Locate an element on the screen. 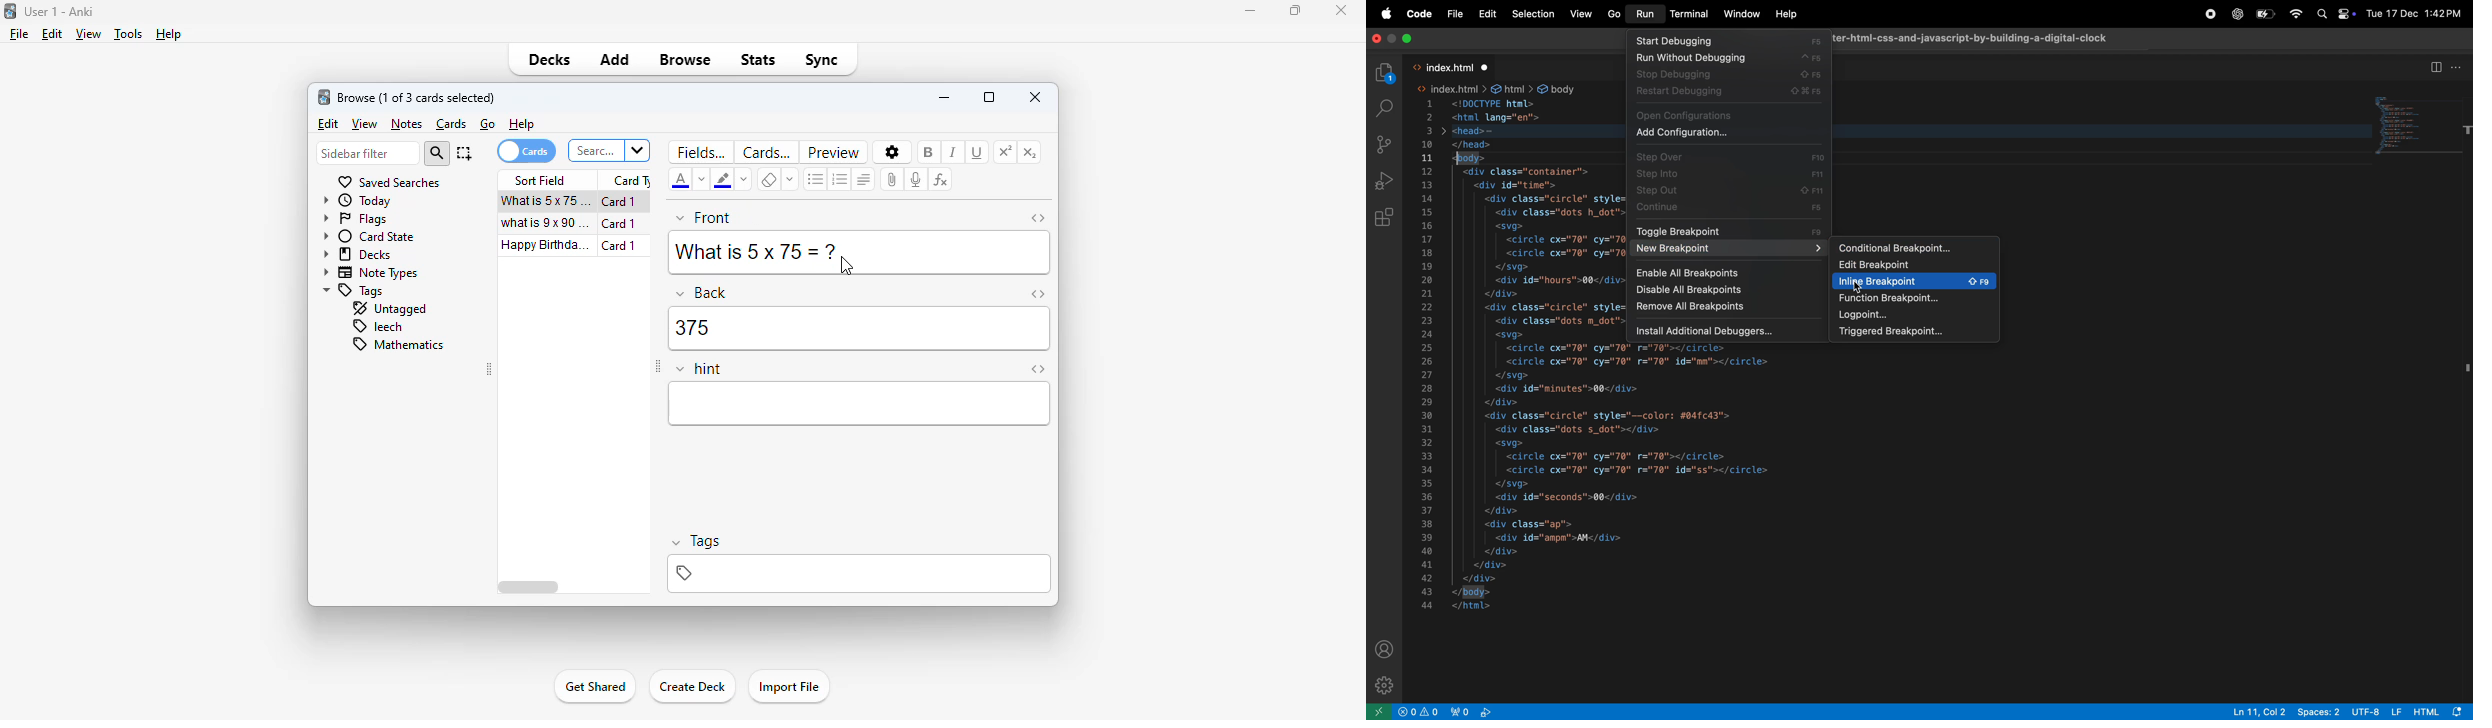 The image size is (2492, 728). edit is located at coordinates (53, 35).